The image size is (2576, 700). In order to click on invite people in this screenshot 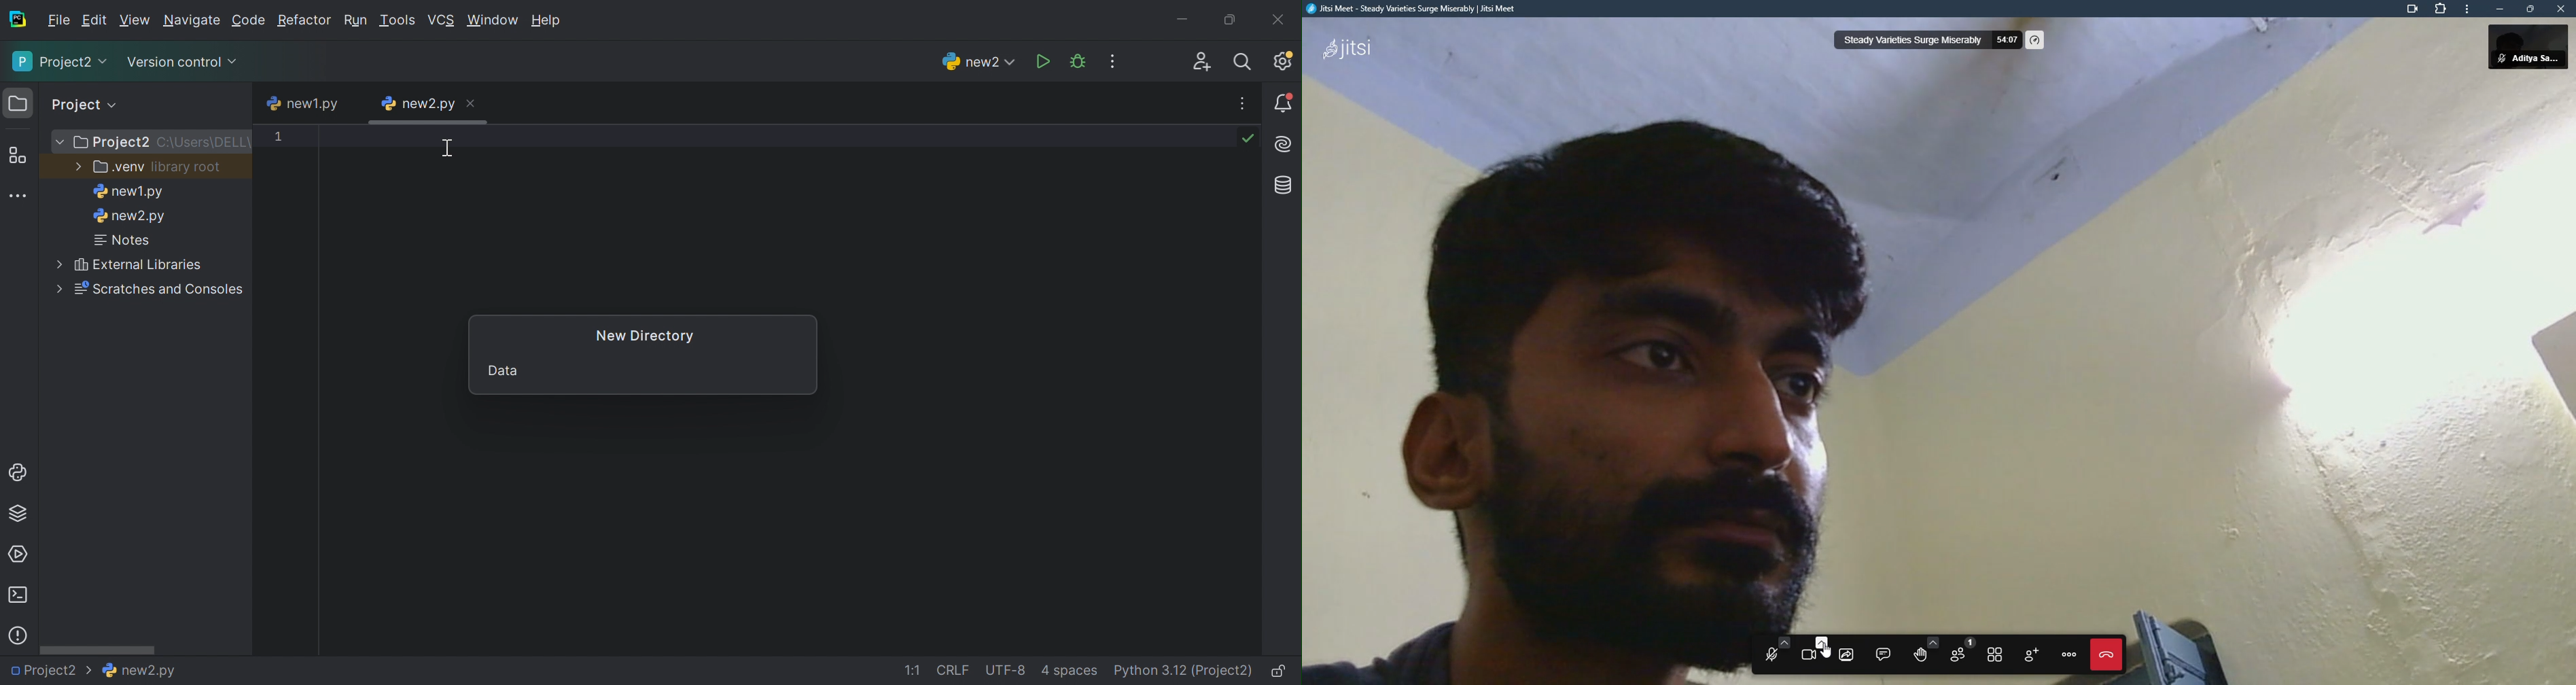, I will do `click(2031, 653)`.